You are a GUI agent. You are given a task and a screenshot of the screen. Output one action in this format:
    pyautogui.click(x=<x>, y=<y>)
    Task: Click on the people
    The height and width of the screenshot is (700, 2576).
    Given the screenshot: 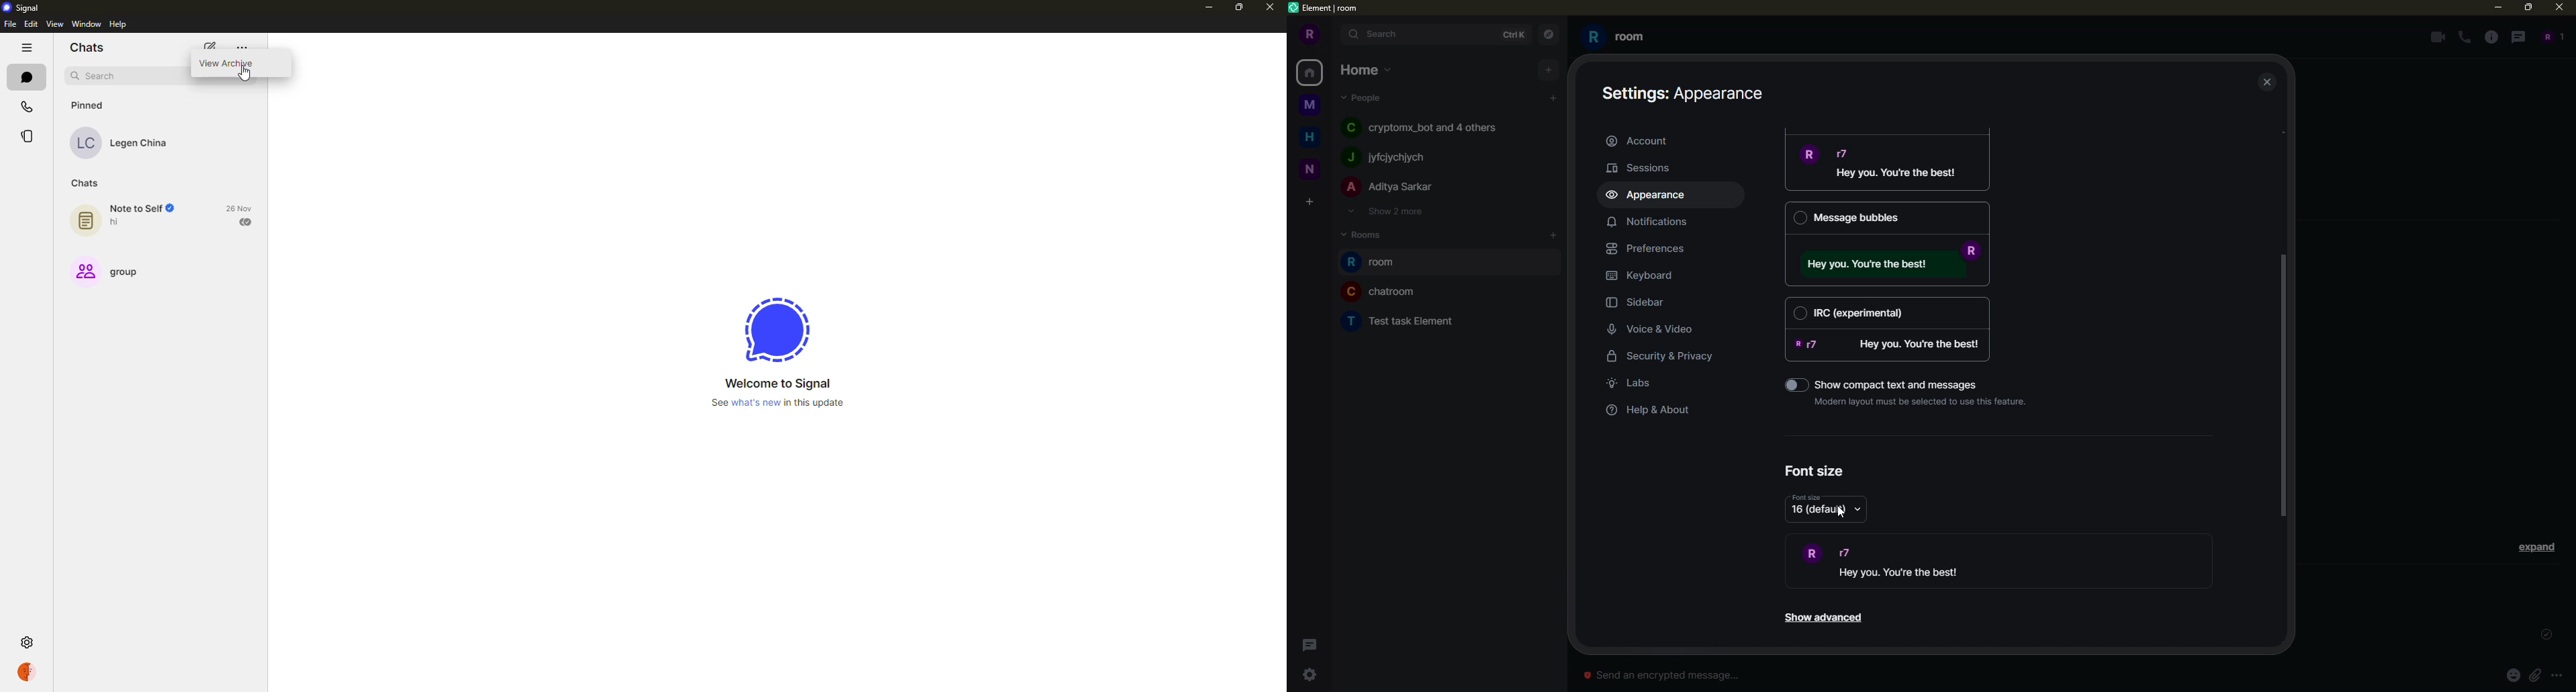 What is the action you would take?
    pyautogui.click(x=1390, y=187)
    